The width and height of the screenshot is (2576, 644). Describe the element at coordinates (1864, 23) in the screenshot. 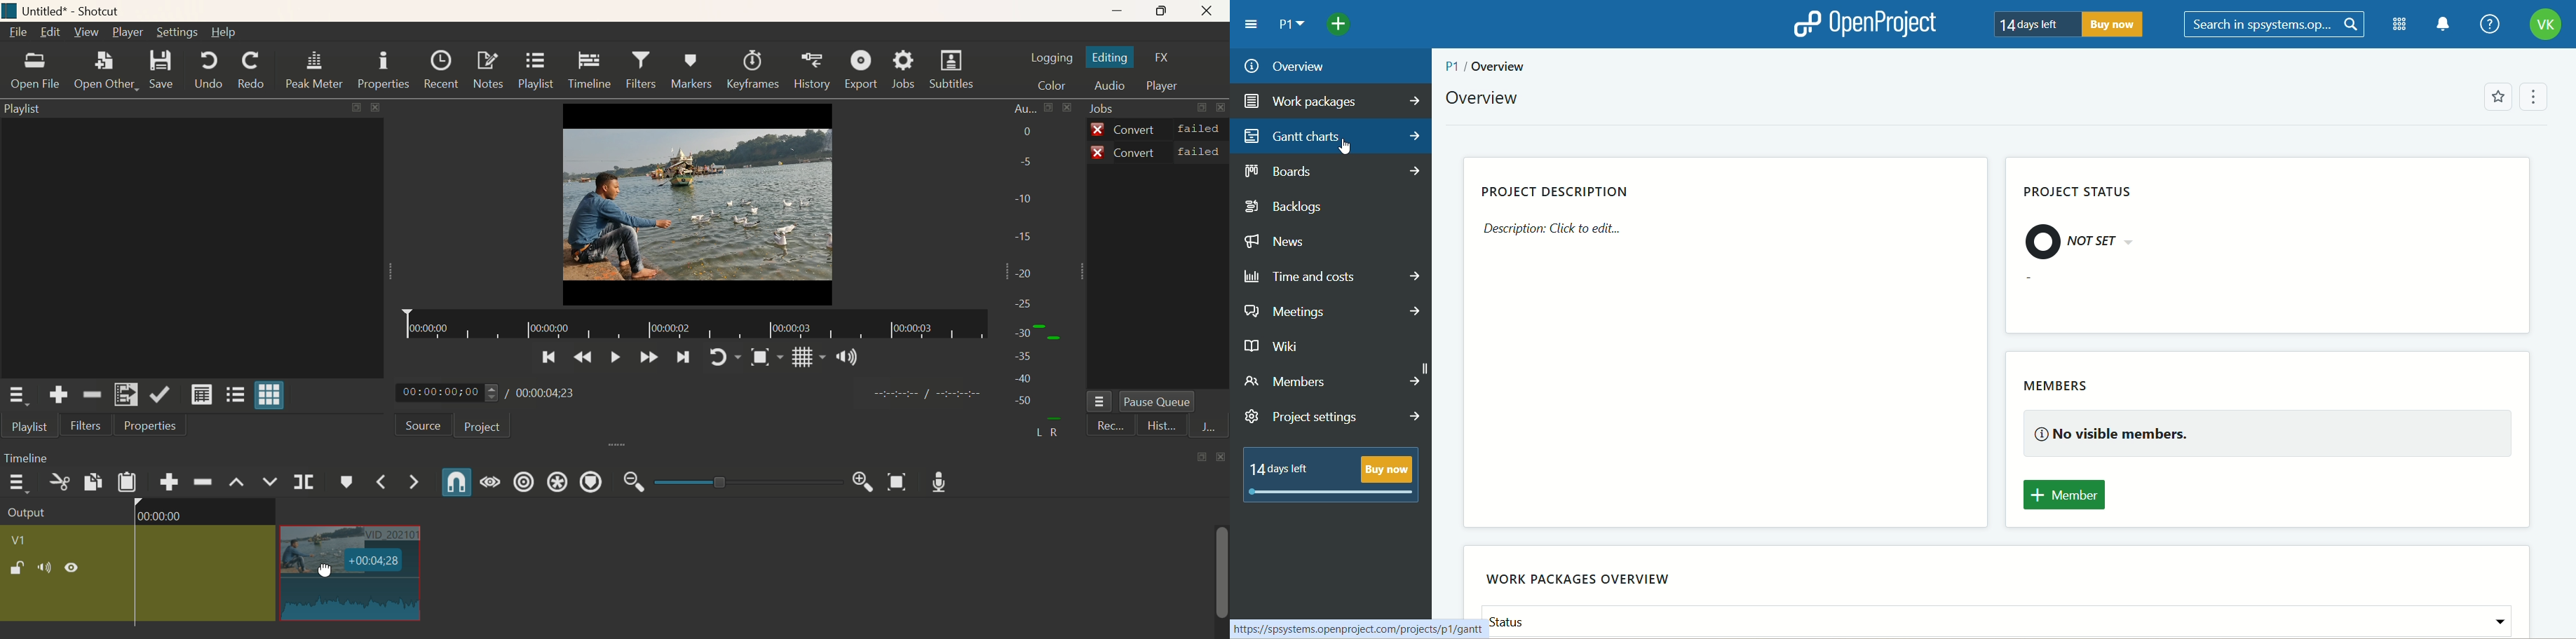

I see `openproject` at that location.